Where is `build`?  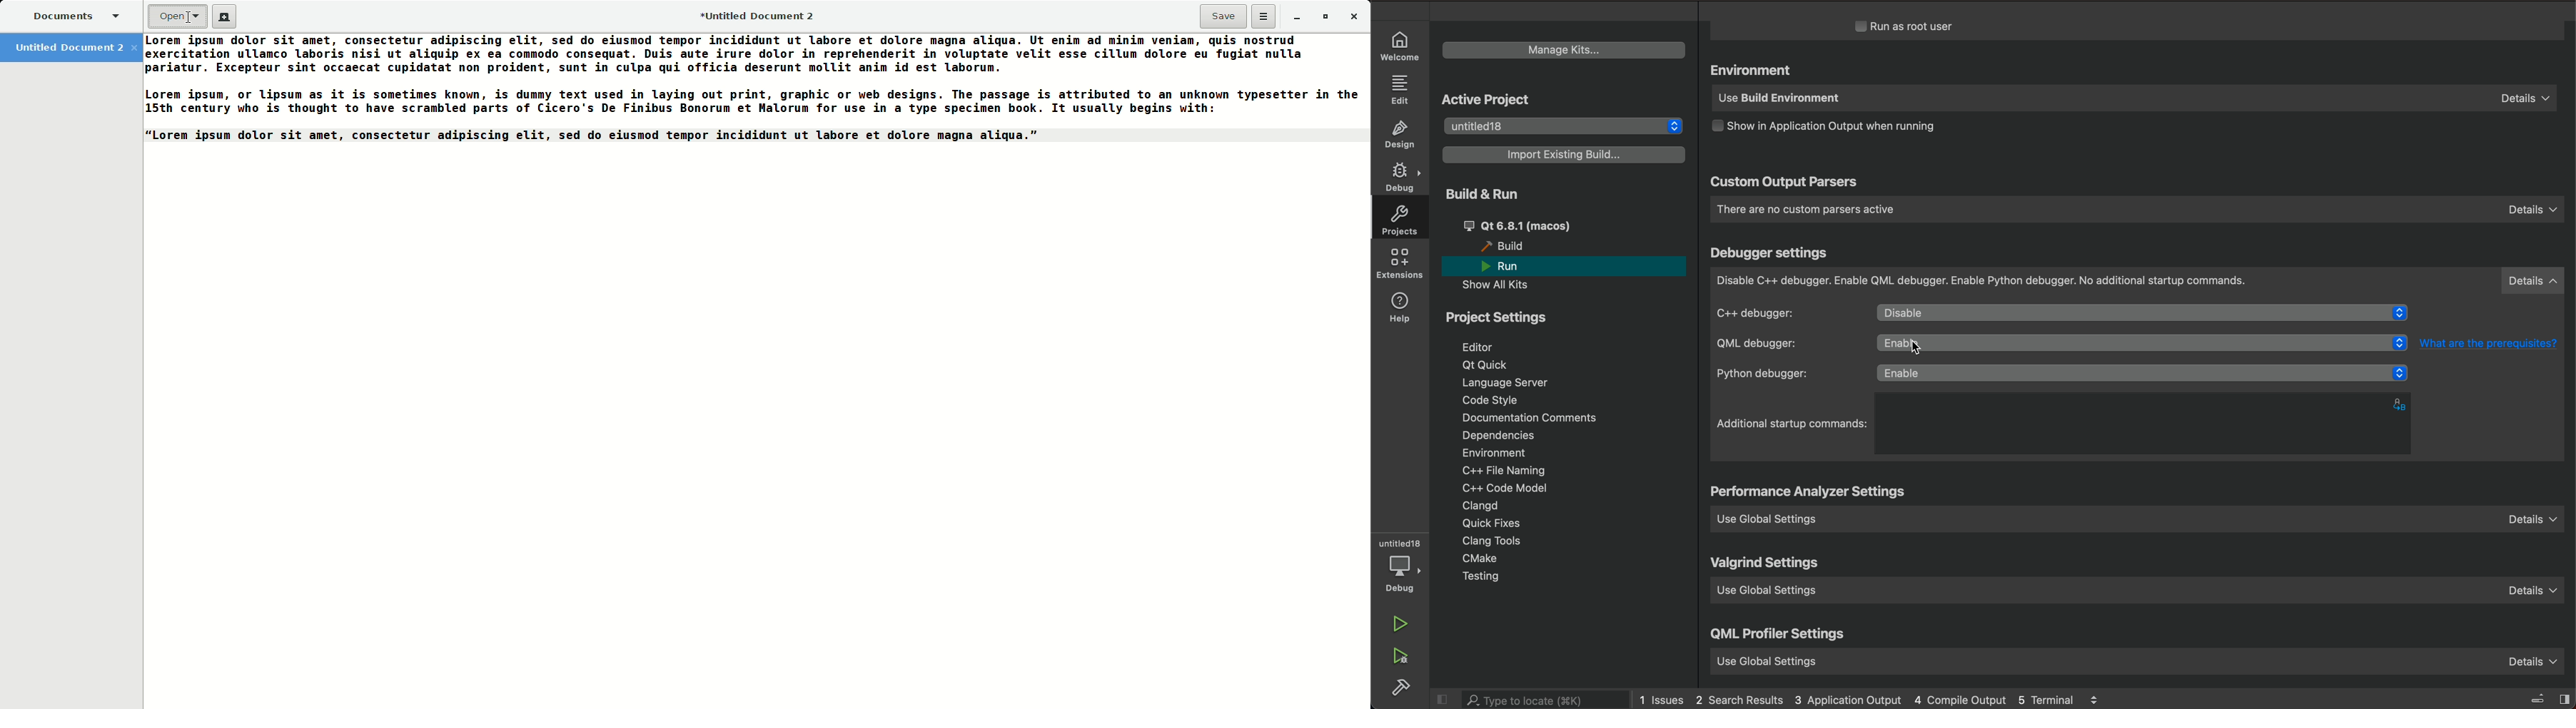 build is located at coordinates (1402, 687).